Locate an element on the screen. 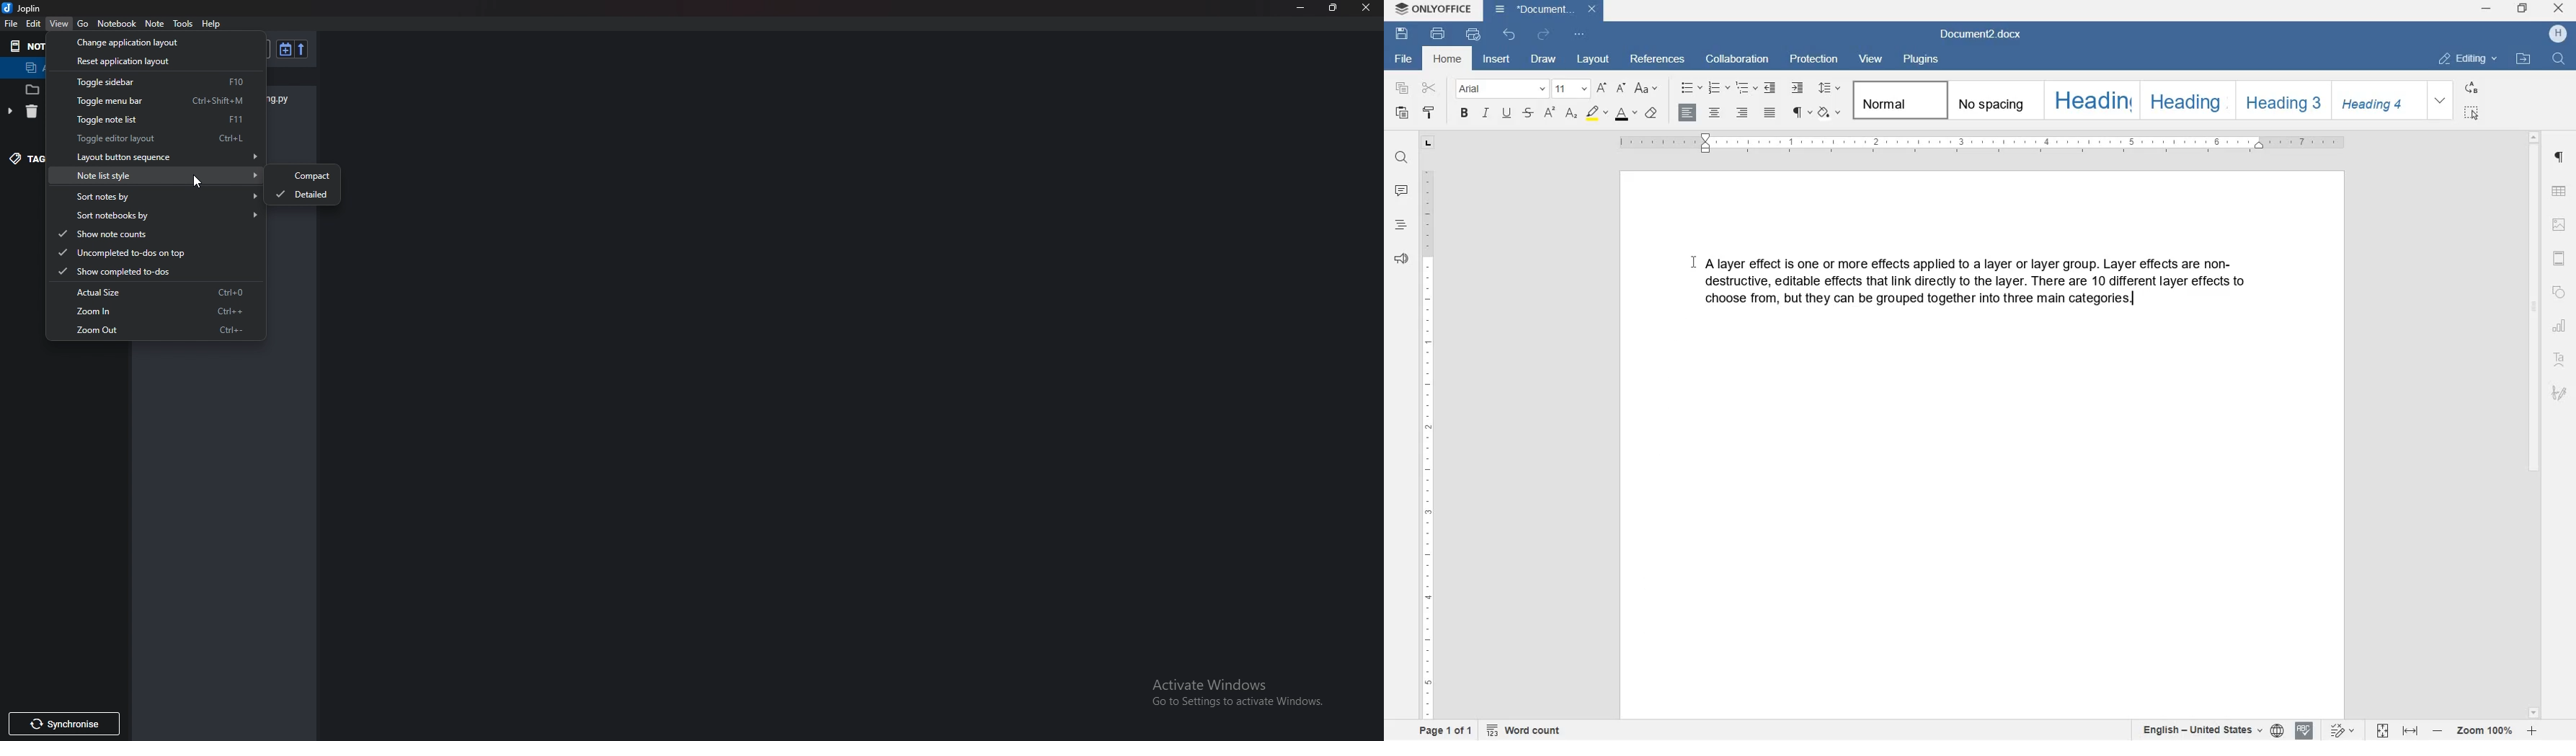 The image size is (2576, 756). Sort notebooks by is located at coordinates (158, 215).